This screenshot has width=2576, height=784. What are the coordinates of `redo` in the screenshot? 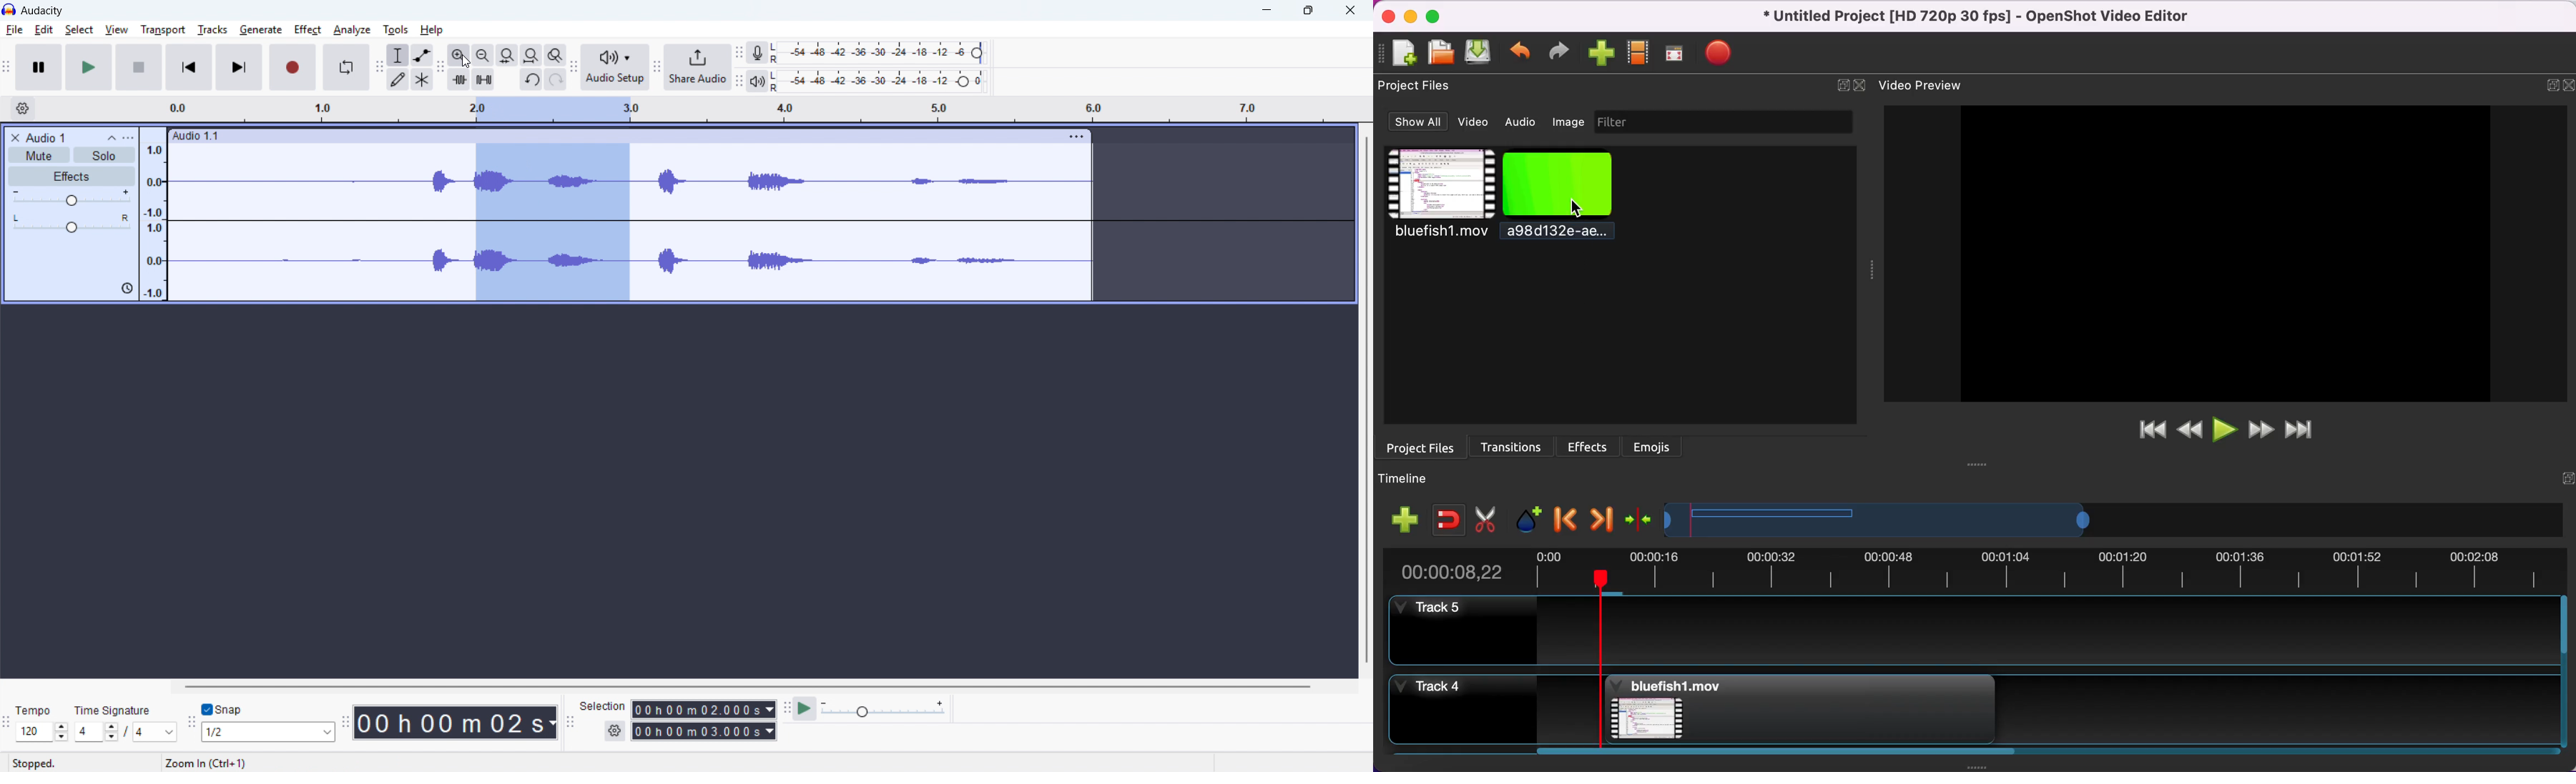 It's located at (1557, 51).